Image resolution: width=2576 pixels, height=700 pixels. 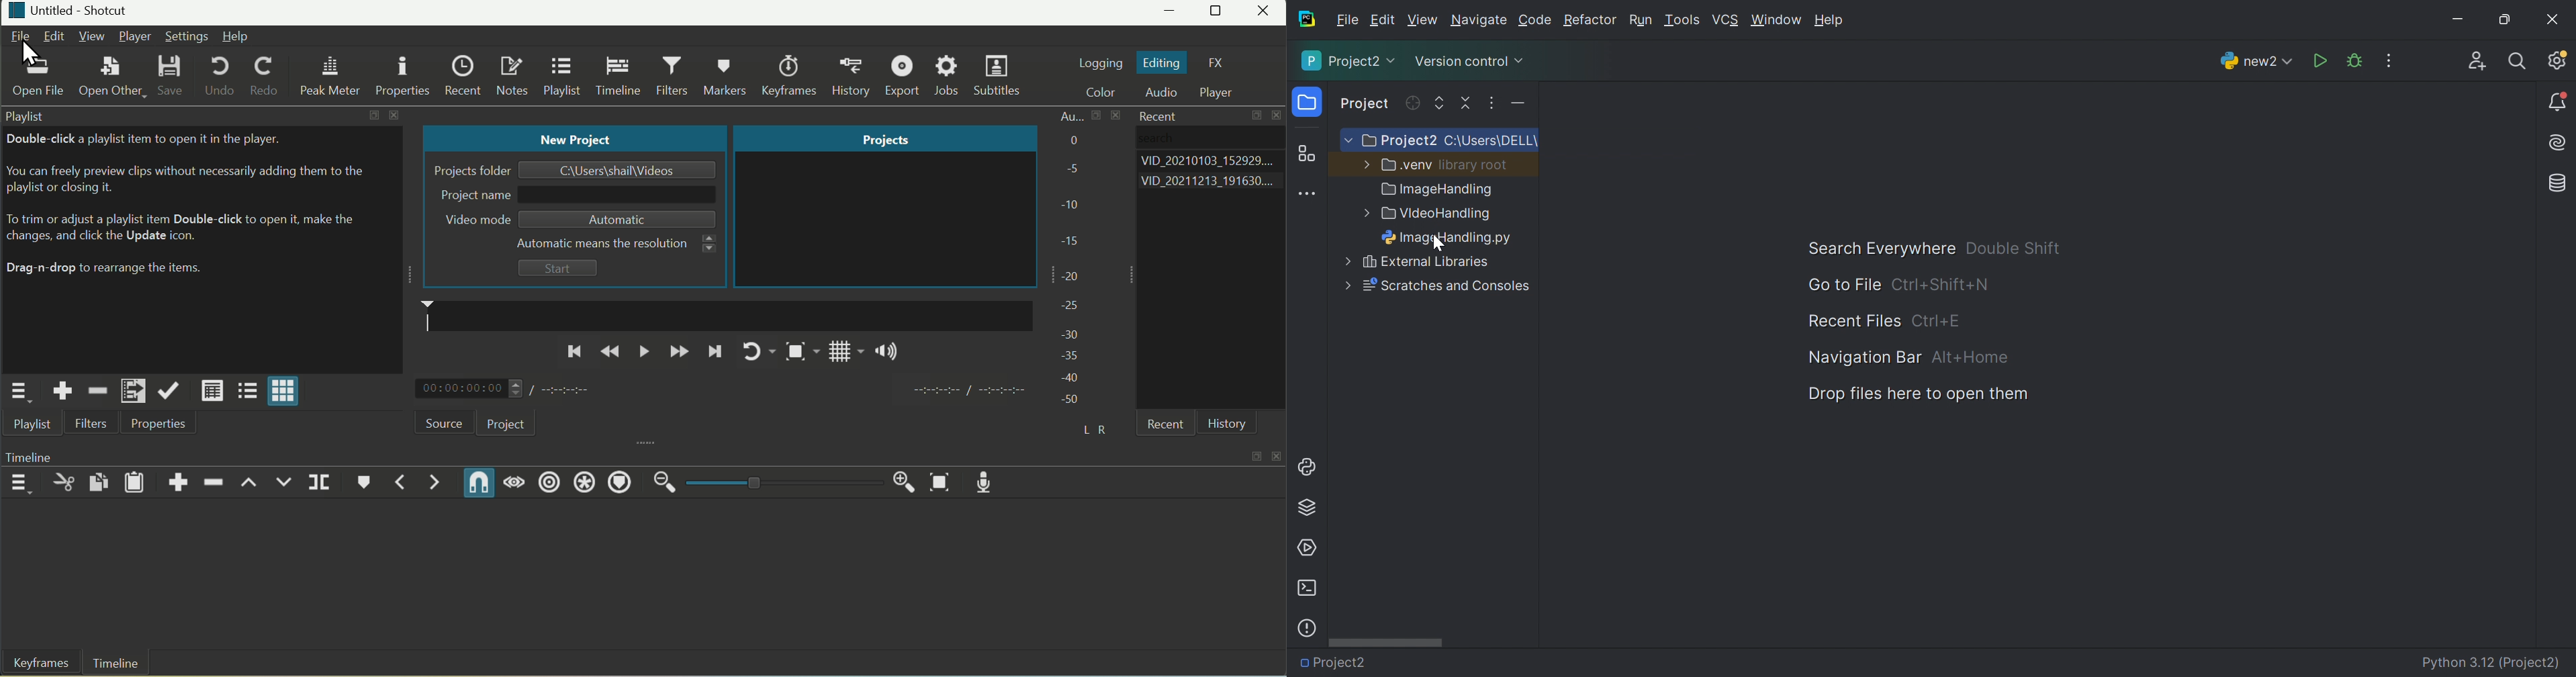 What do you see at coordinates (617, 76) in the screenshot?
I see `Timeline` at bounding box center [617, 76].